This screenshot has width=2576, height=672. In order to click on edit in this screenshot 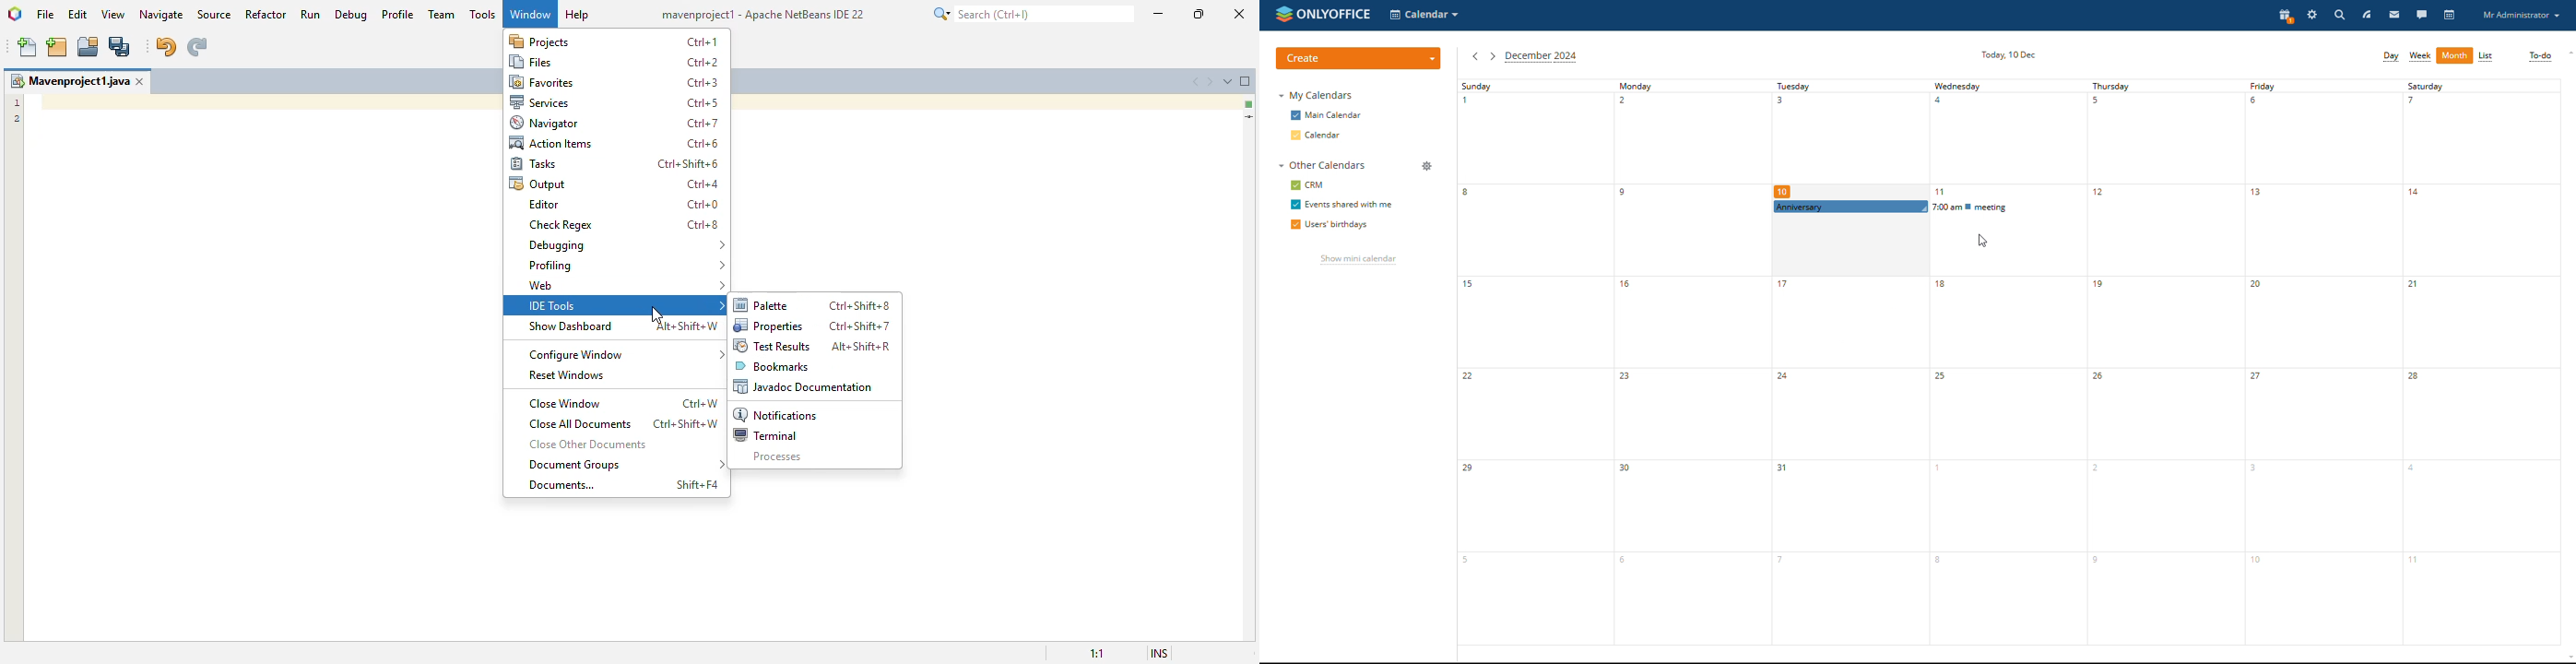, I will do `click(78, 13)`.